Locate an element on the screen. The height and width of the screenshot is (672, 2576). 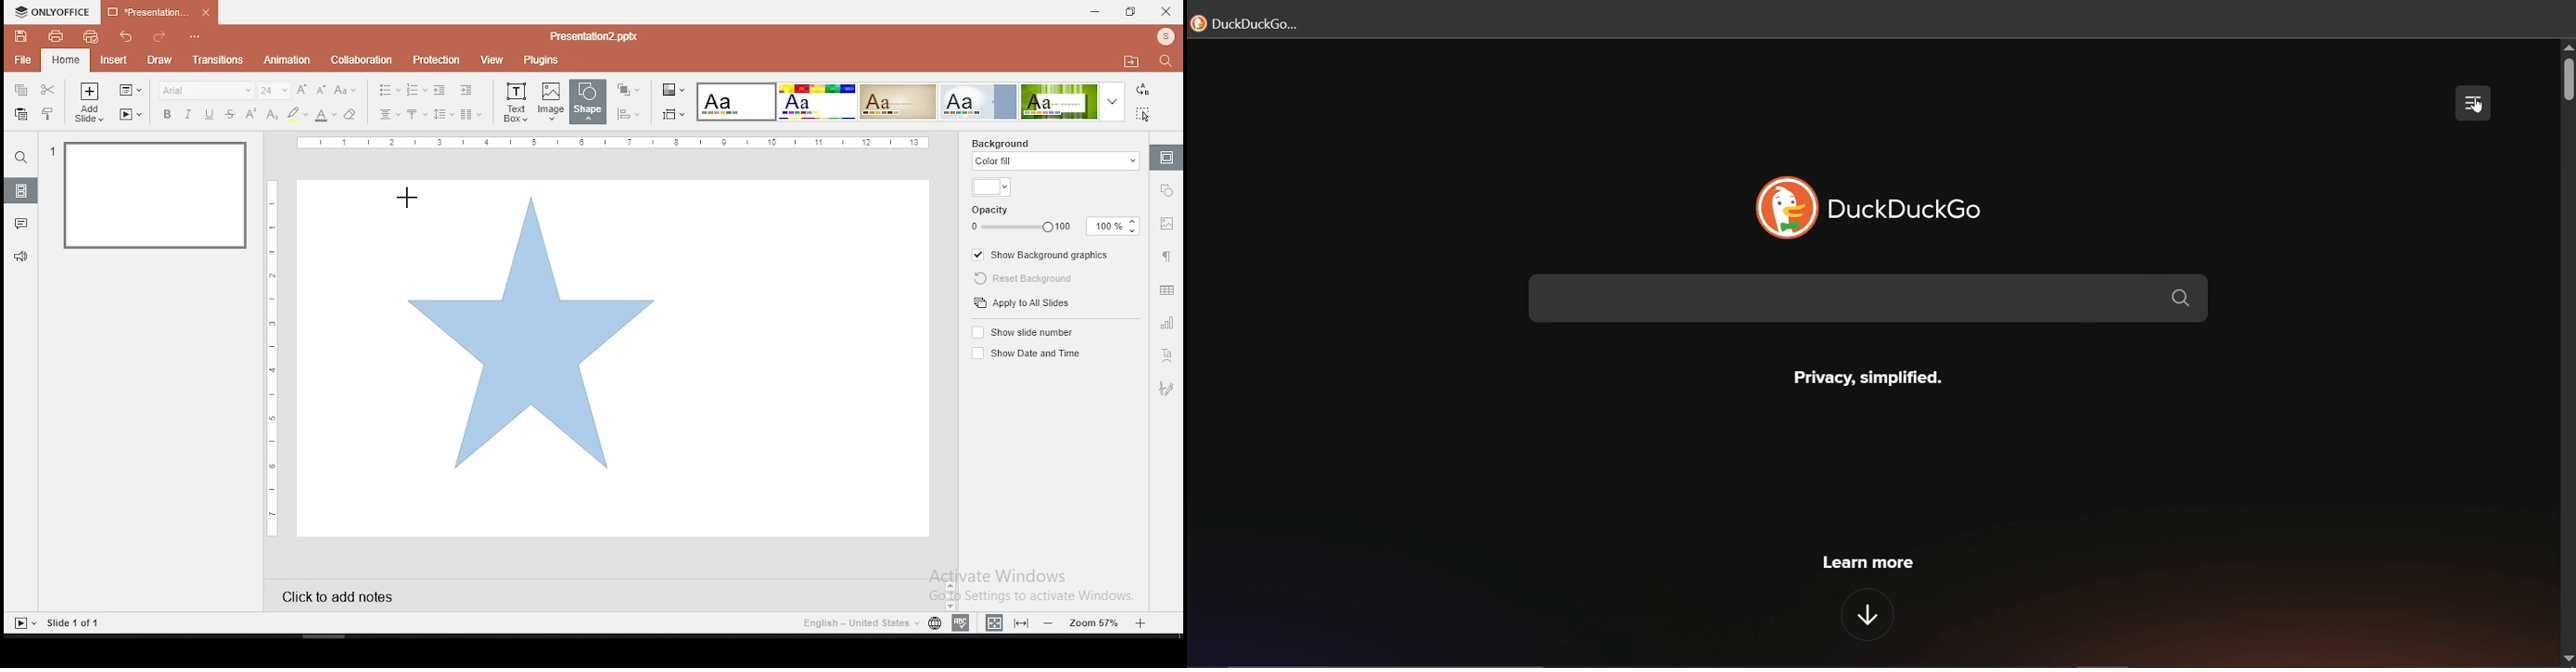
spacing is located at coordinates (442, 114).